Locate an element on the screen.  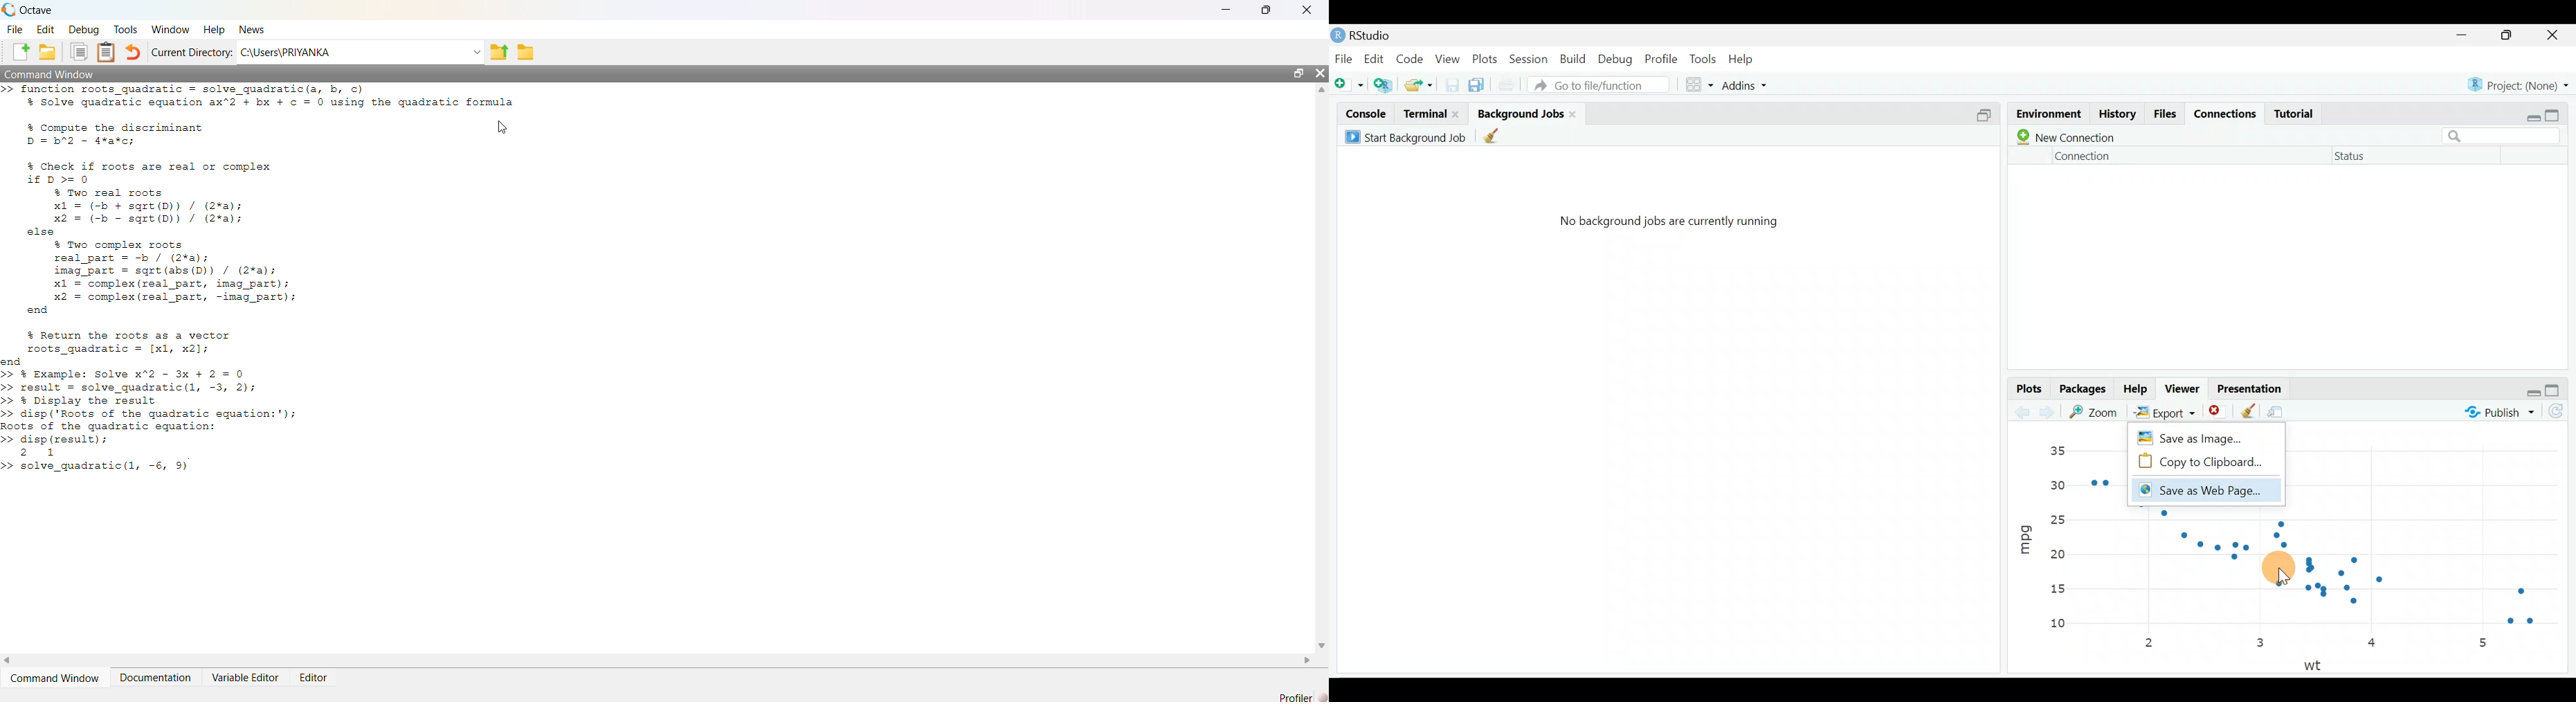
Addins is located at coordinates (1747, 83).